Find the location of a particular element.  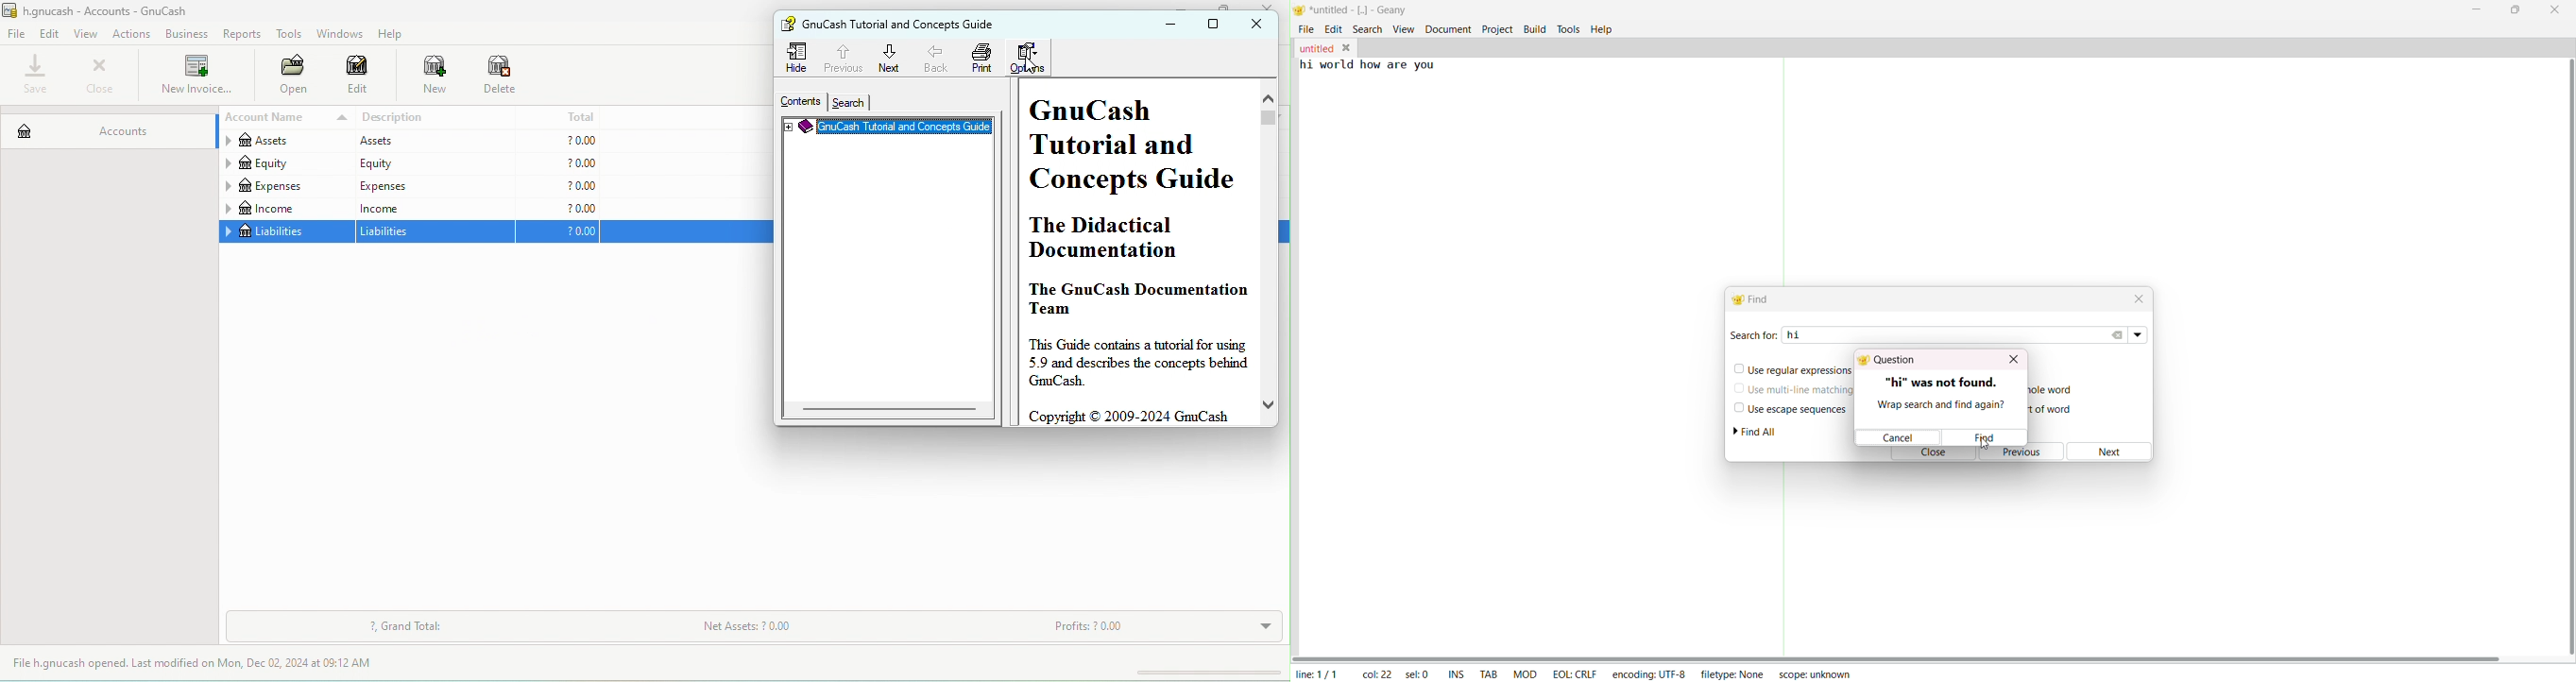

cursor is located at coordinates (1988, 450).